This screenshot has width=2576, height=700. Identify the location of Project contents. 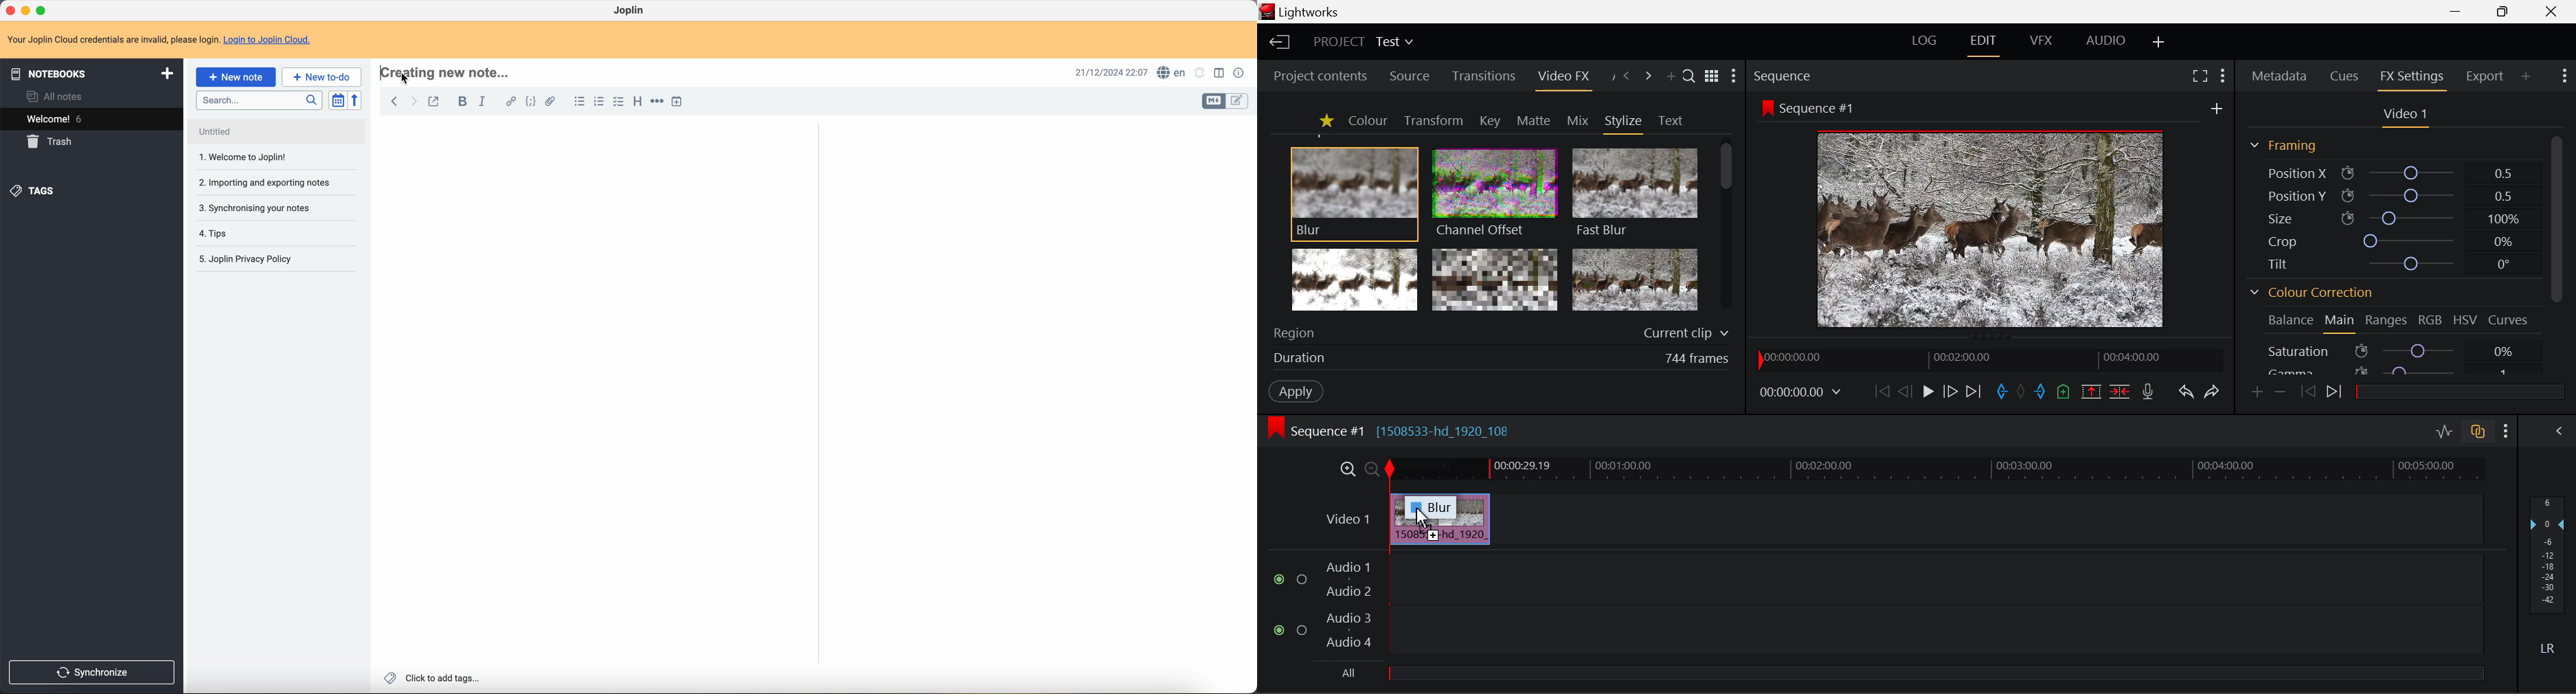
(1320, 76).